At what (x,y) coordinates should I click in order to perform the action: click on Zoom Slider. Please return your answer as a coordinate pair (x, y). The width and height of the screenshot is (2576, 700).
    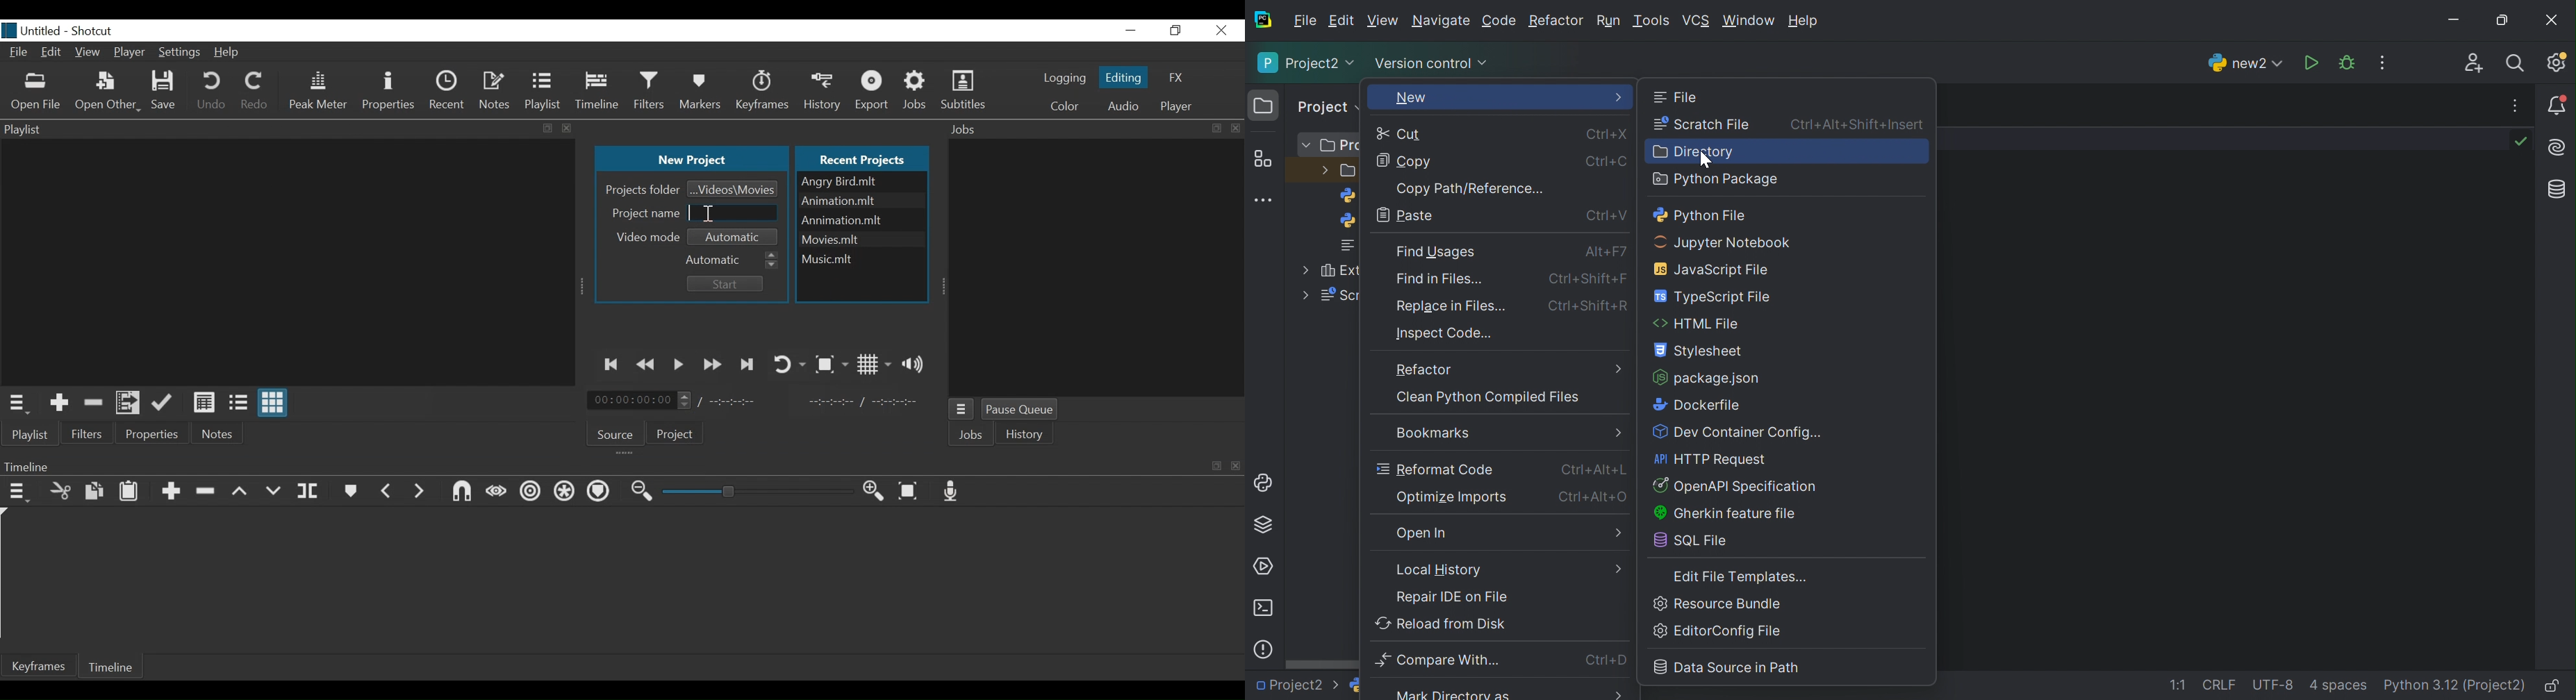
    Looking at the image, I should click on (757, 492).